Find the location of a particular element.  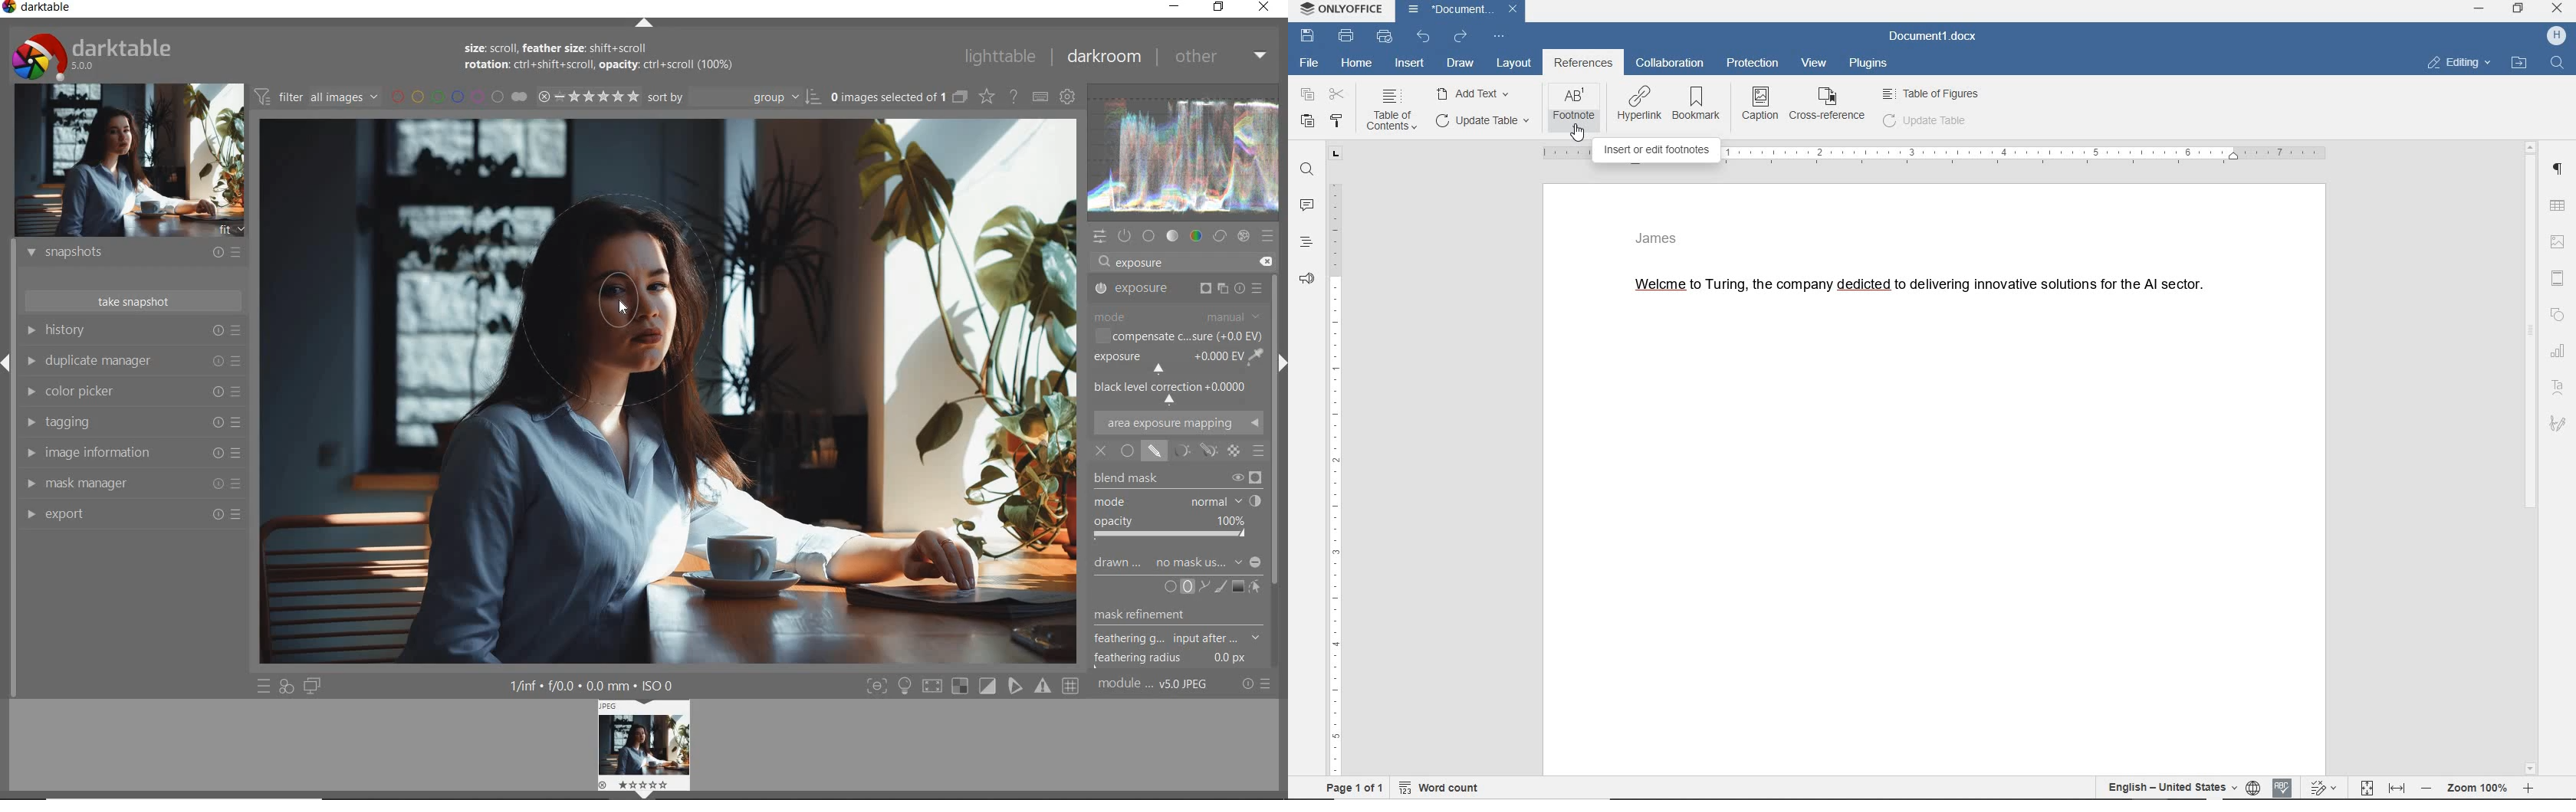

set keyboard shortcuts is located at coordinates (1039, 97).